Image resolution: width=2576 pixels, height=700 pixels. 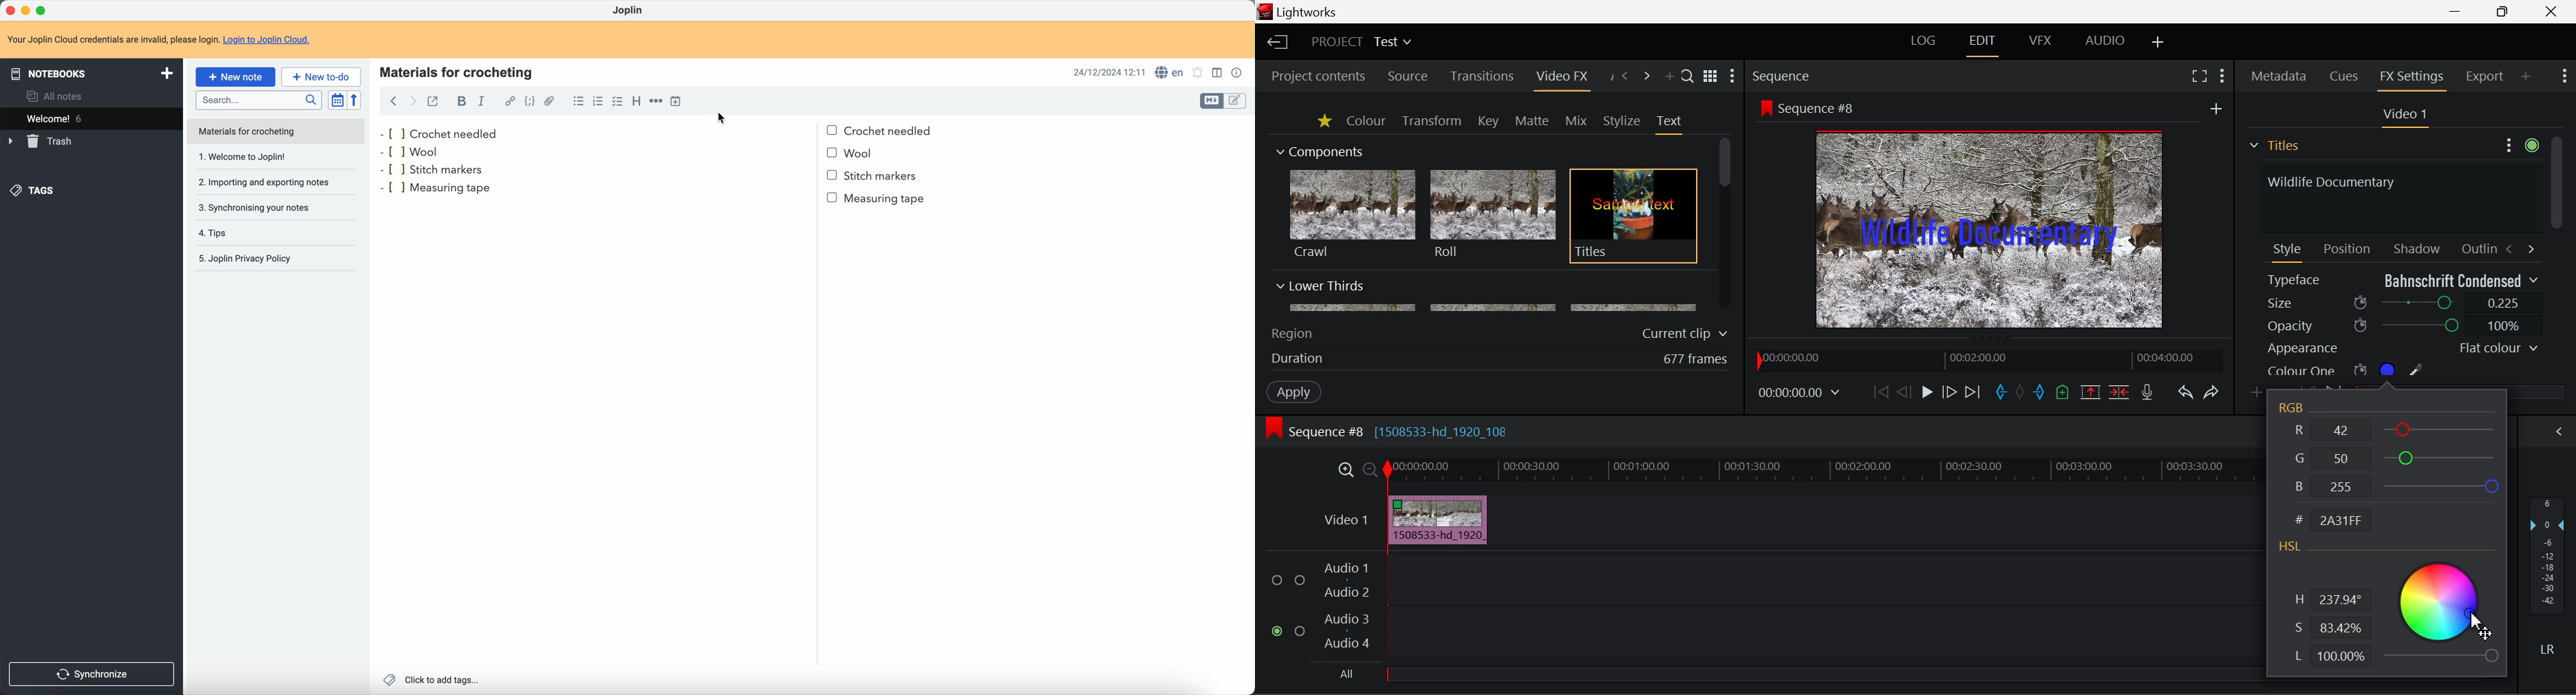 I want to click on Move between Tabs, so click(x=2520, y=248).